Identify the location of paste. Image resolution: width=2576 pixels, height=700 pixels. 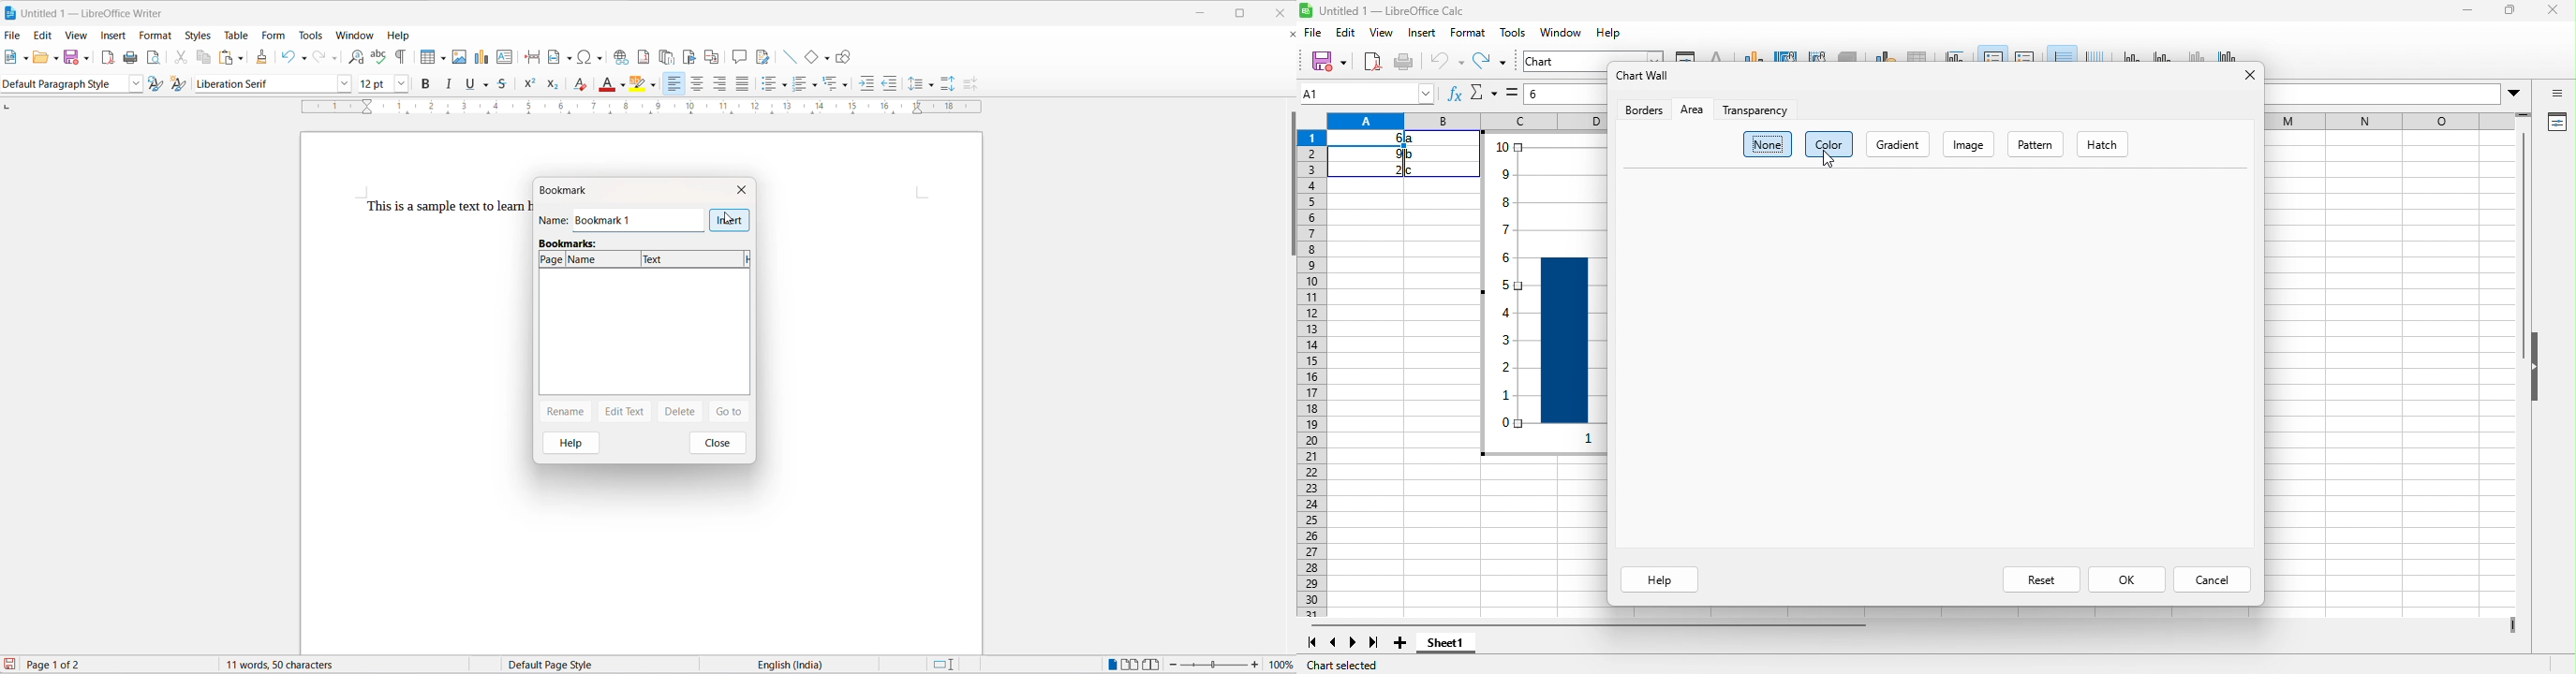
(225, 56).